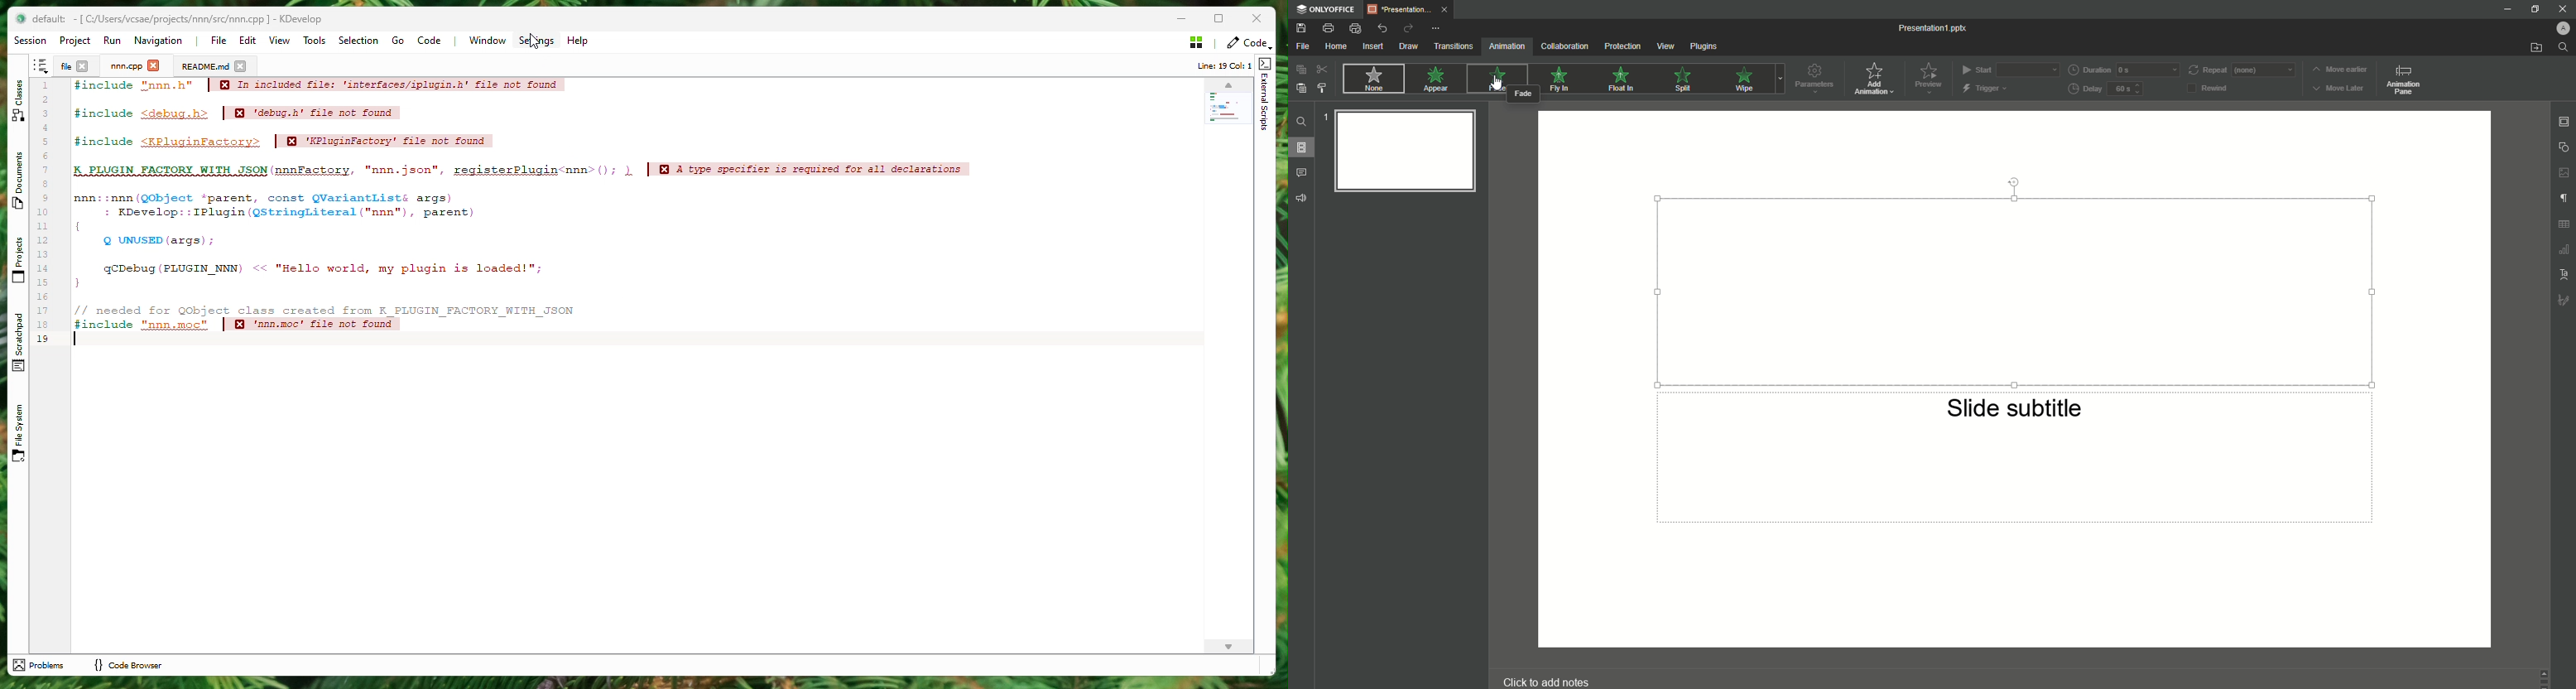  What do you see at coordinates (1492, 84) in the screenshot?
I see `Cursor` at bounding box center [1492, 84].